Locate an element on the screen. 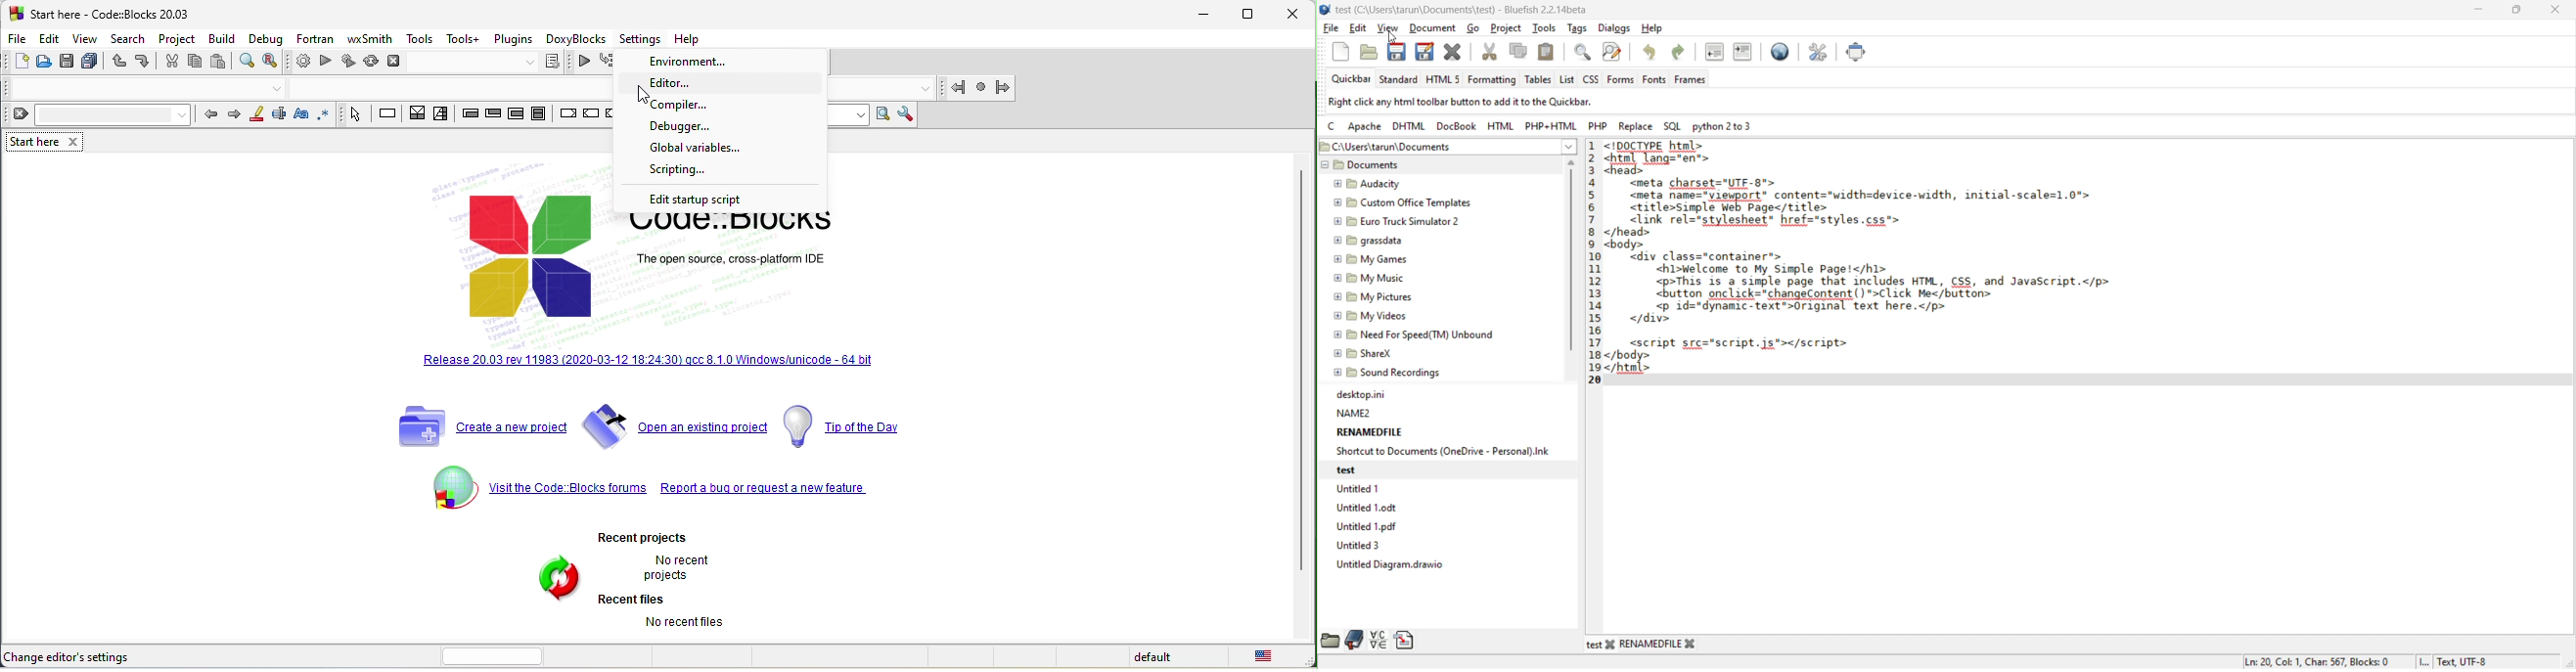 This screenshot has width=2576, height=672. dhtml is located at coordinates (1410, 125).